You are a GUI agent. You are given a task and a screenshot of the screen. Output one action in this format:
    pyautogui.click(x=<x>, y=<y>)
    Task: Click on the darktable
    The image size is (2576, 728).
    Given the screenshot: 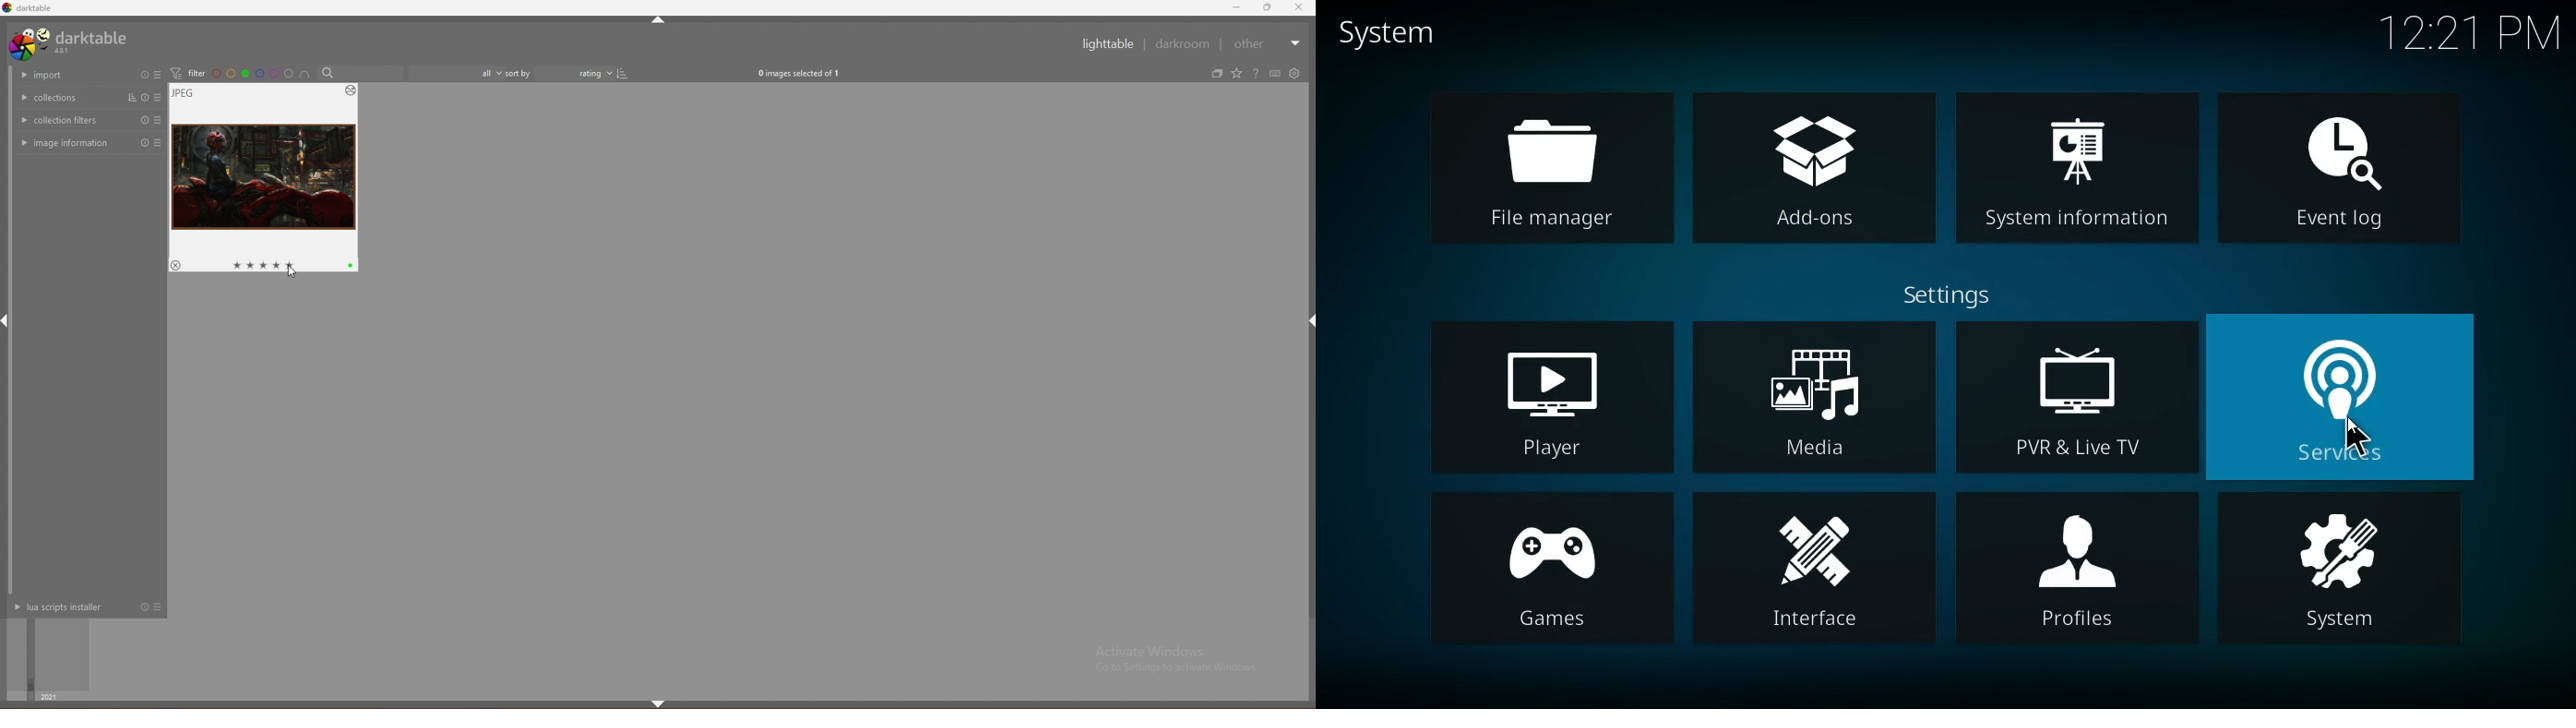 What is the action you would take?
    pyautogui.click(x=29, y=8)
    